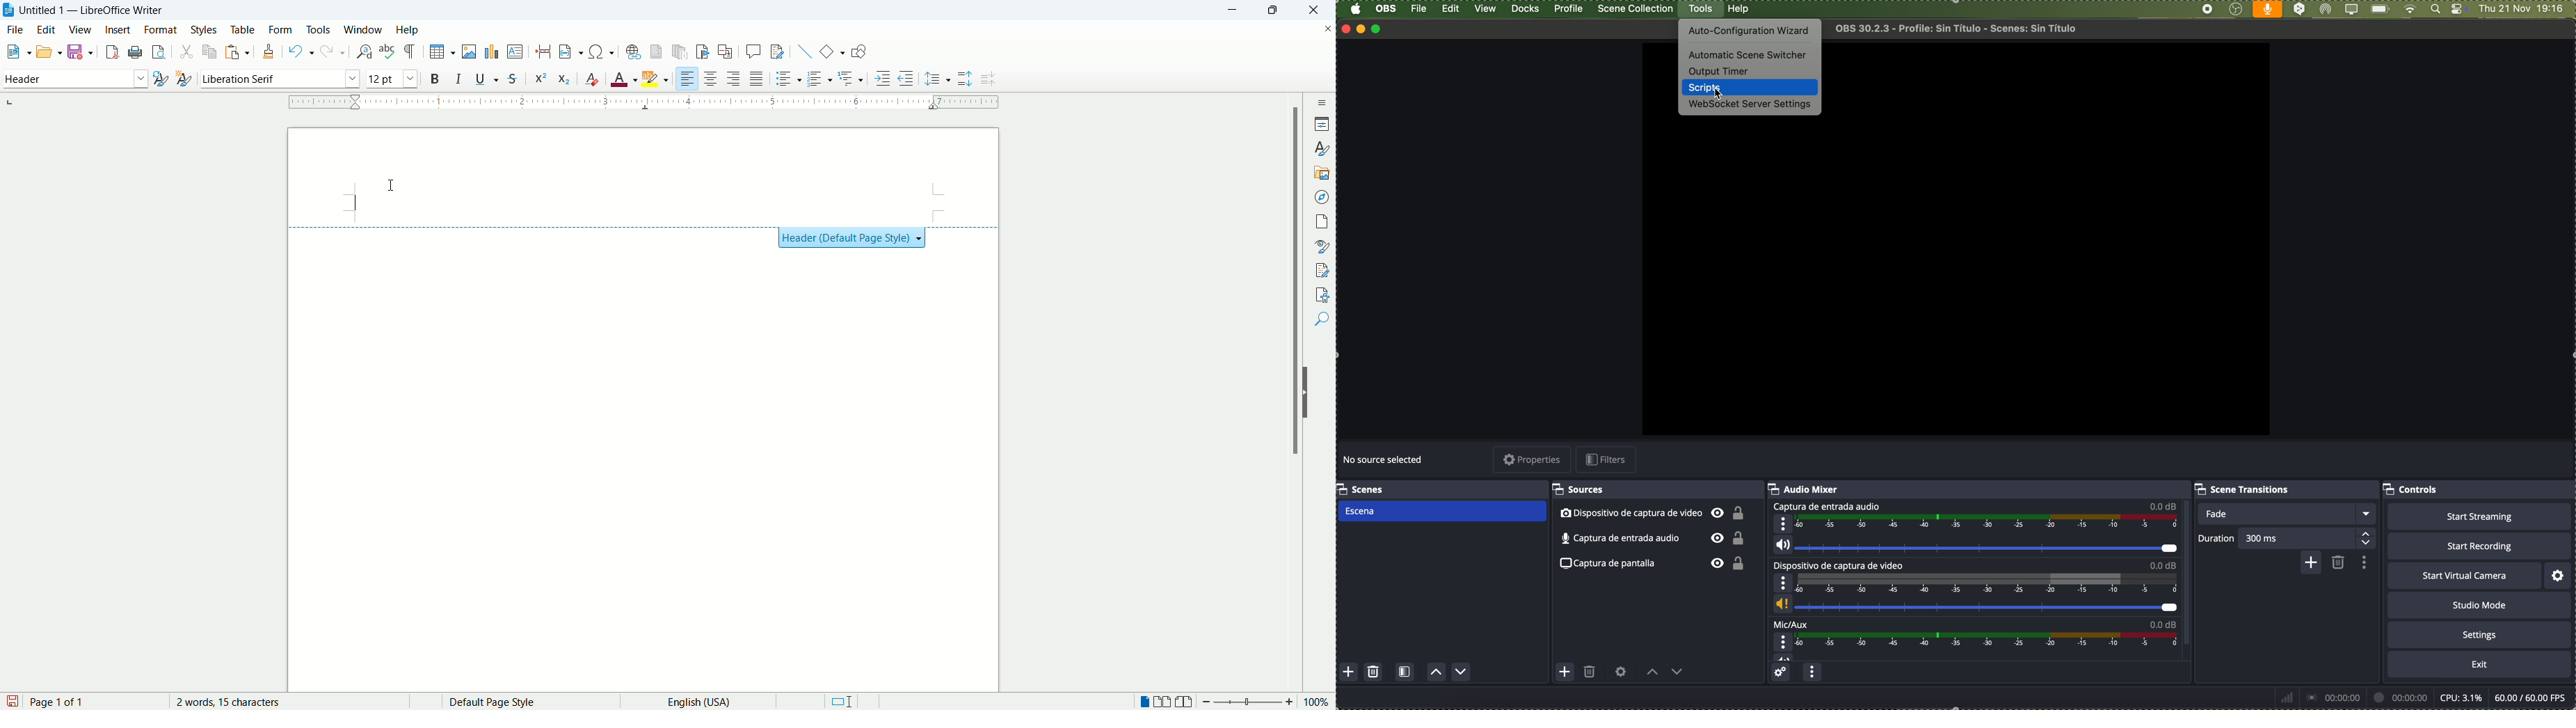 Image resolution: width=2576 pixels, height=728 pixels. What do you see at coordinates (819, 79) in the screenshot?
I see `ordered list` at bounding box center [819, 79].